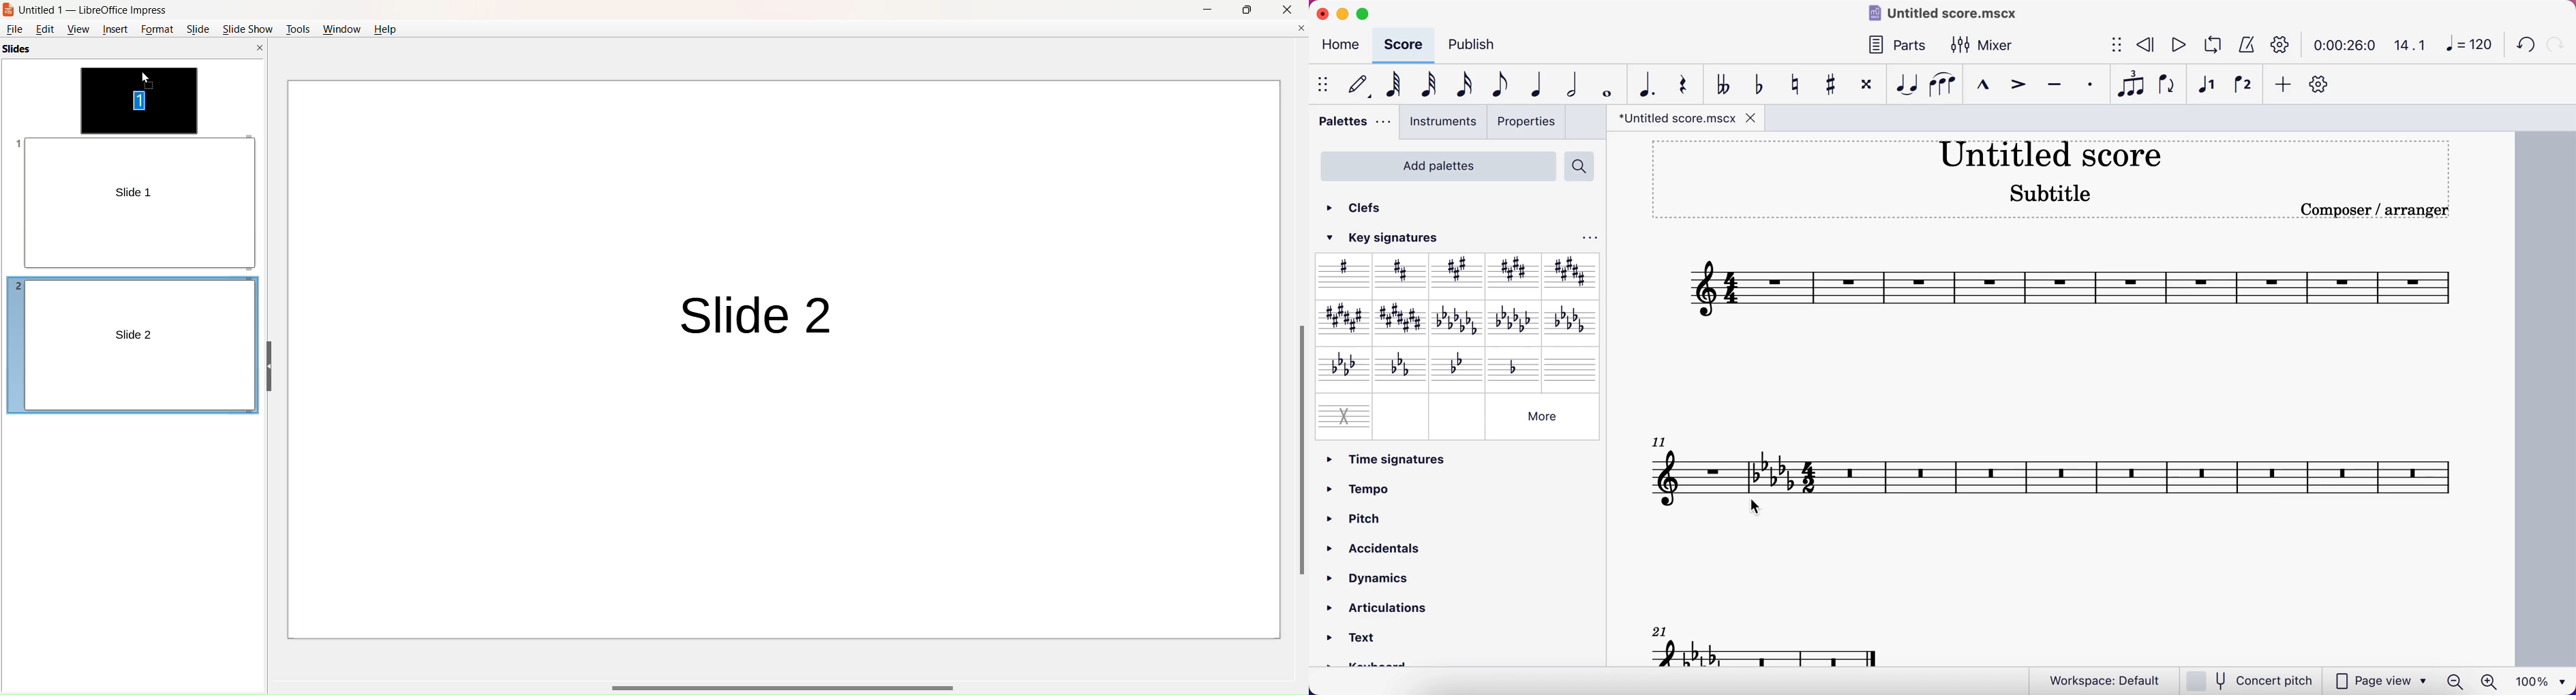  I want to click on empty, so click(1456, 415).